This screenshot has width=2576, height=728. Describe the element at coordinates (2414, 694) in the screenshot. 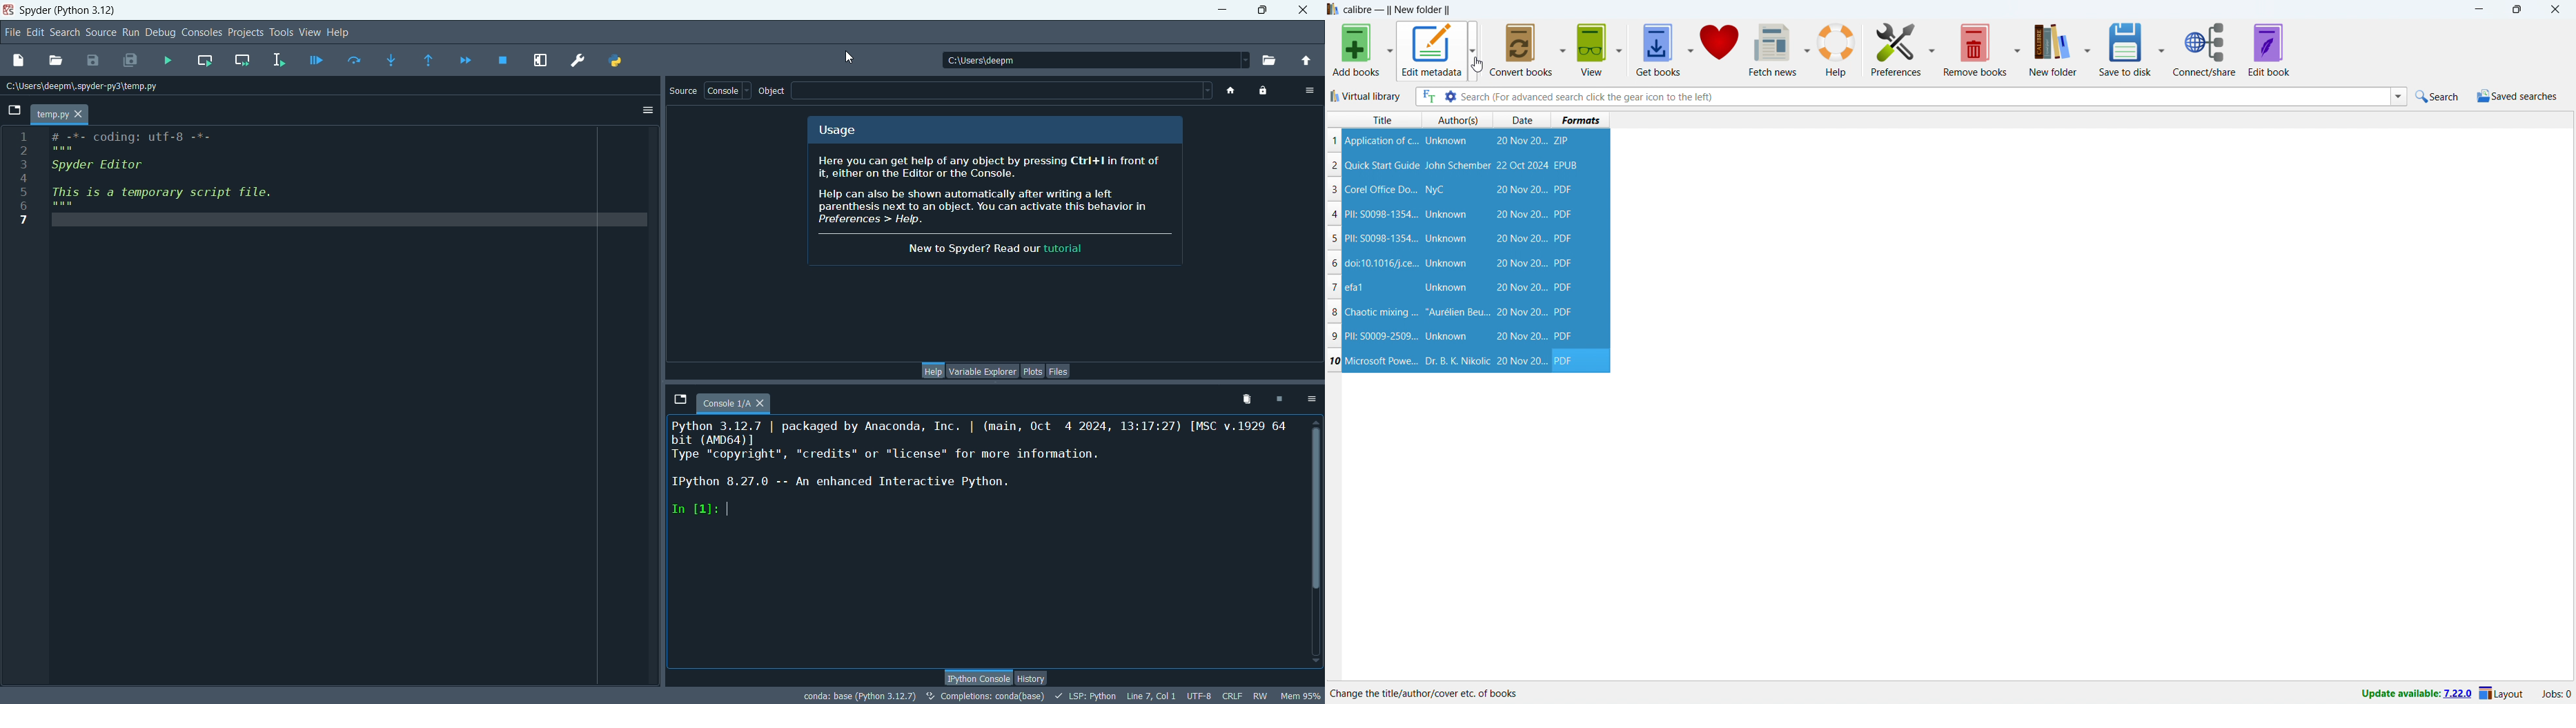

I see `update` at that location.